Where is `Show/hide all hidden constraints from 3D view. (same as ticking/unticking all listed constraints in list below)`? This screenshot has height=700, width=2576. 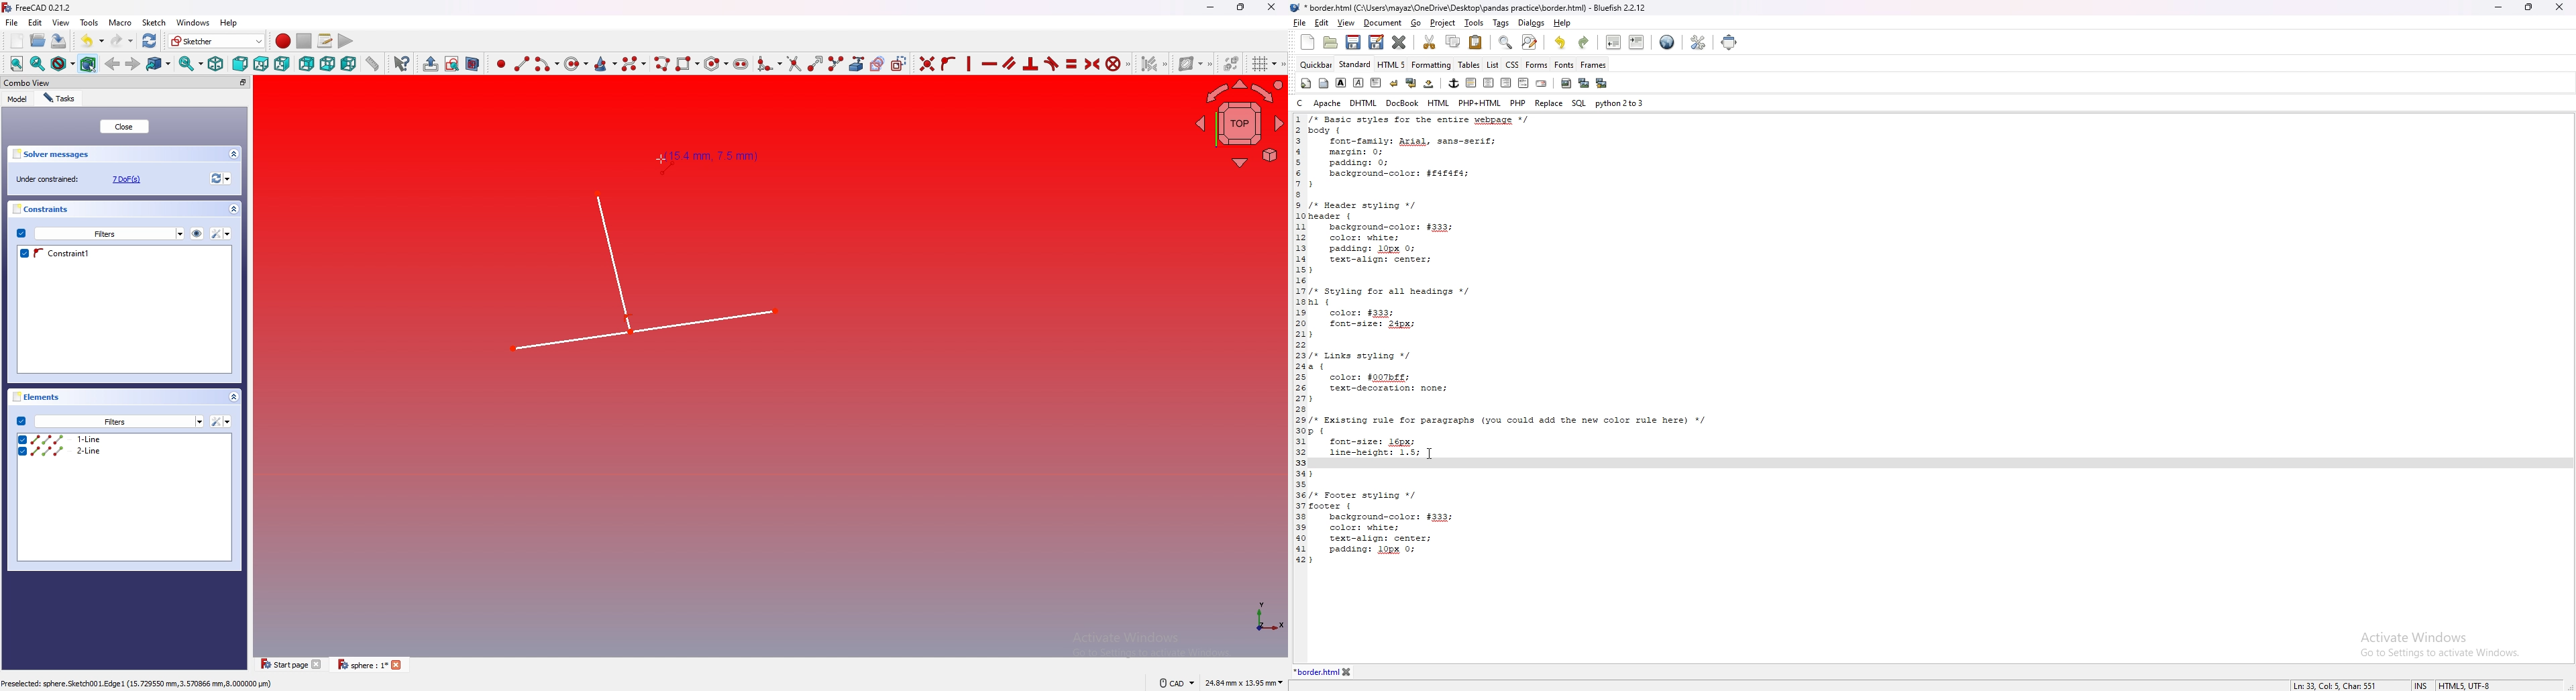
Show/hide all hidden constraints from 3D view. (same as ticking/unticking all listed constraints in list below) is located at coordinates (197, 232).